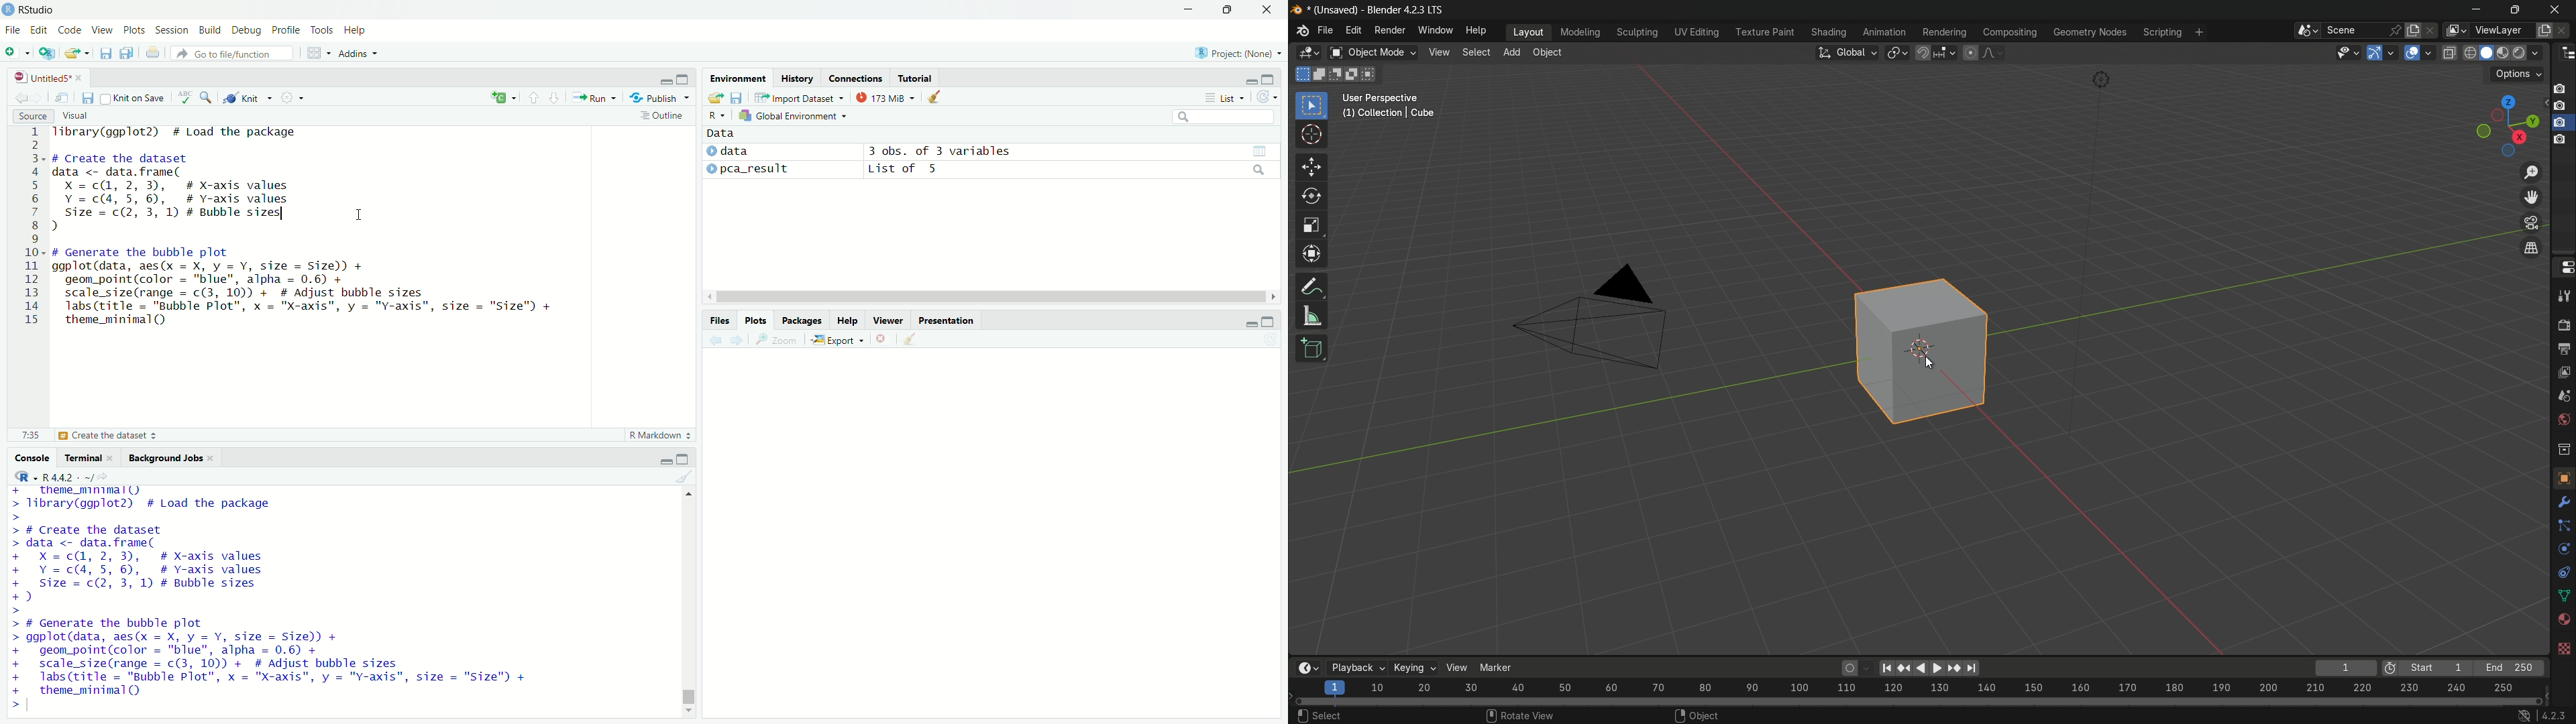 Image resolution: width=2576 pixels, height=728 pixels. What do you see at coordinates (2564, 595) in the screenshot?
I see `data` at bounding box center [2564, 595].